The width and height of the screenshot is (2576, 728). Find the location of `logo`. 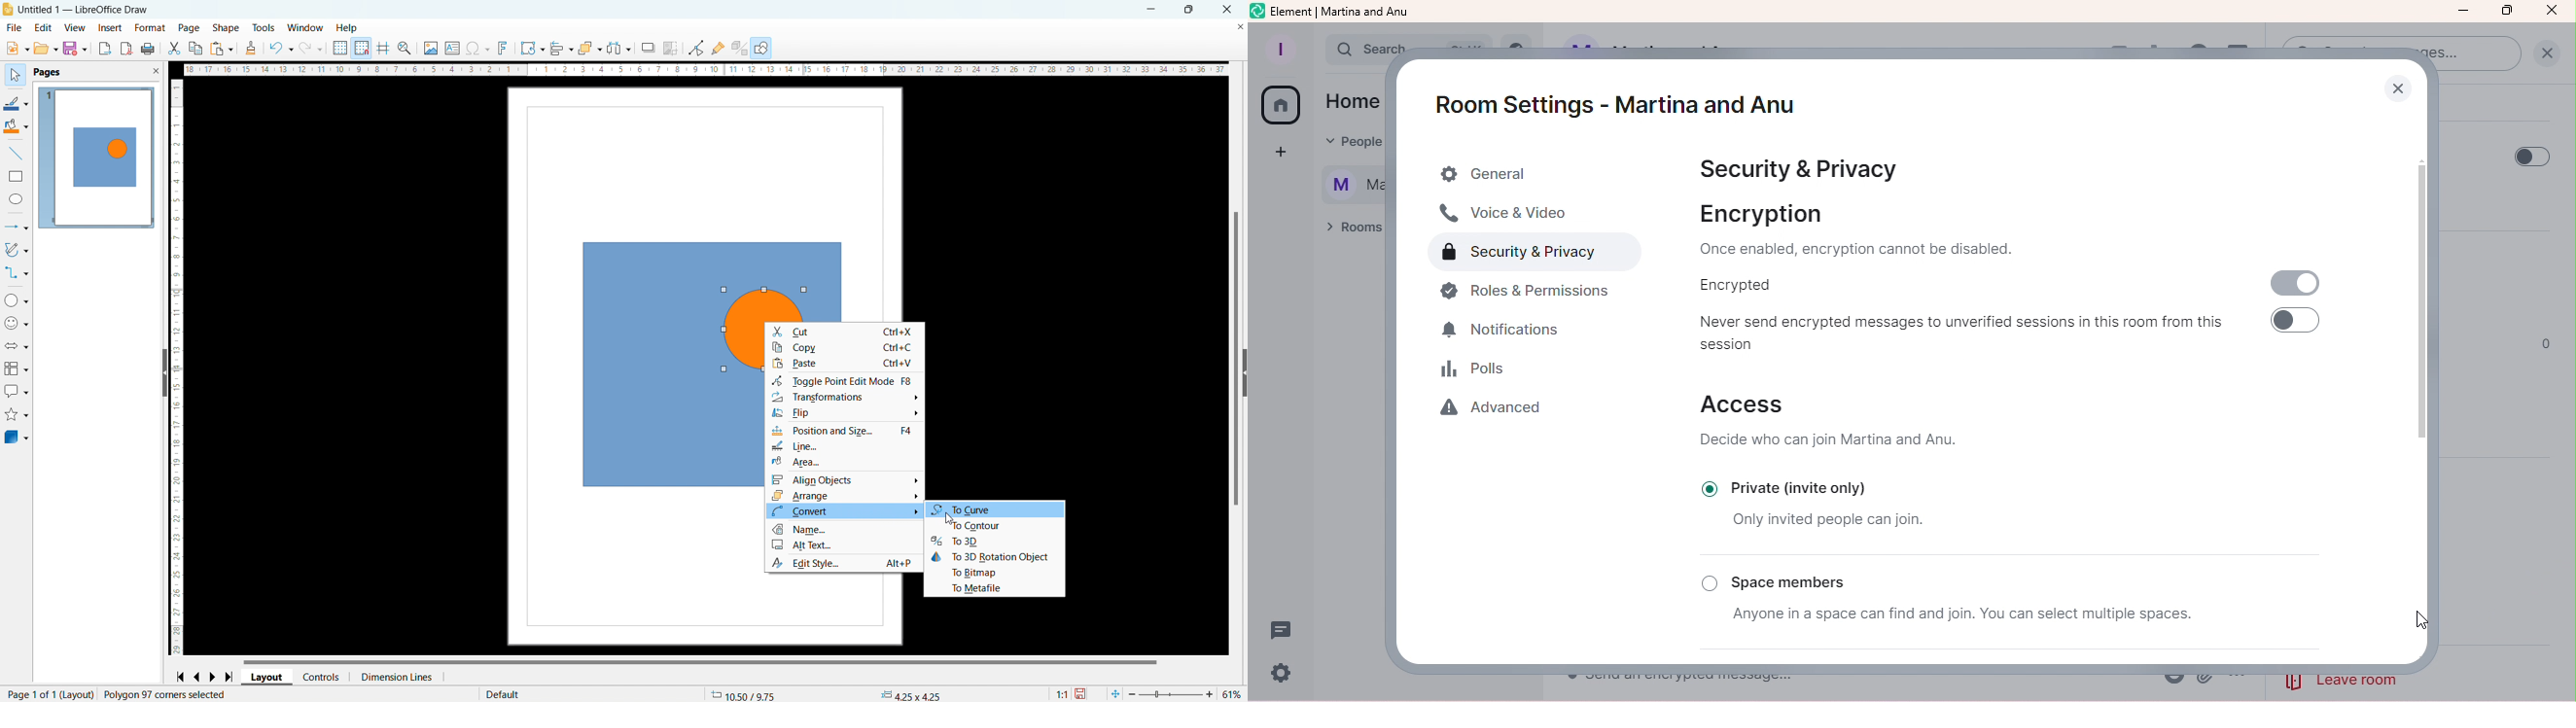

logo is located at coordinates (9, 9).